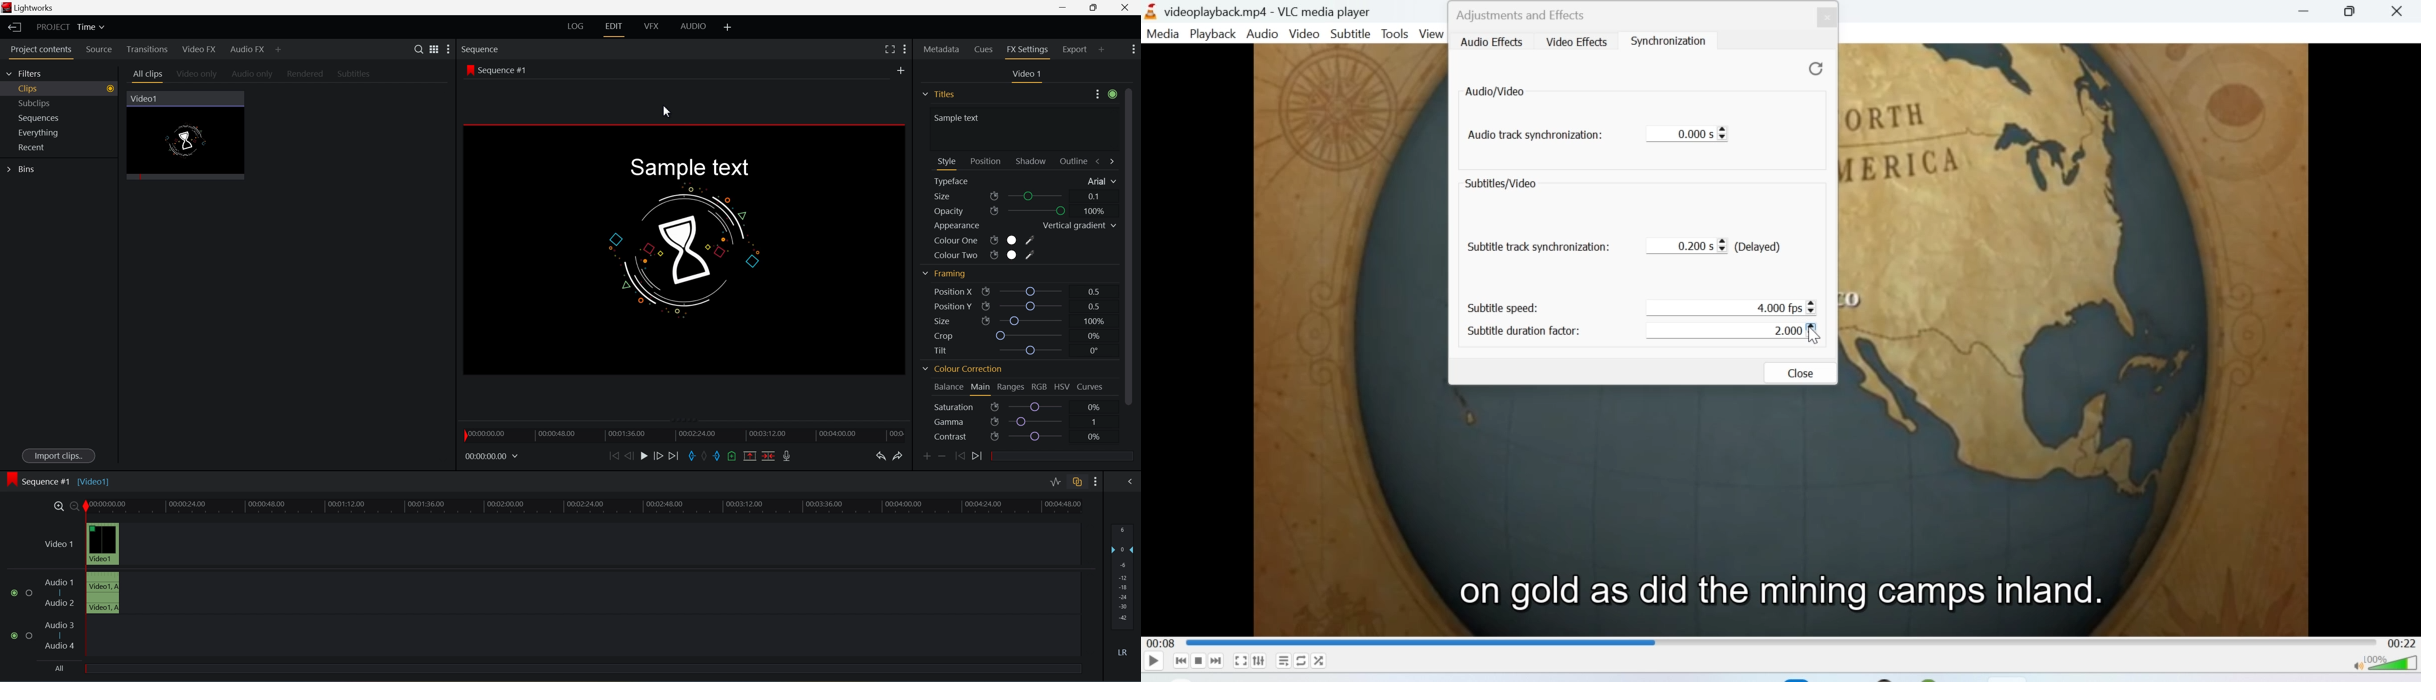 This screenshot has width=2436, height=700. Describe the element at coordinates (1154, 661) in the screenshot. I see `Play/Pause` at that location.